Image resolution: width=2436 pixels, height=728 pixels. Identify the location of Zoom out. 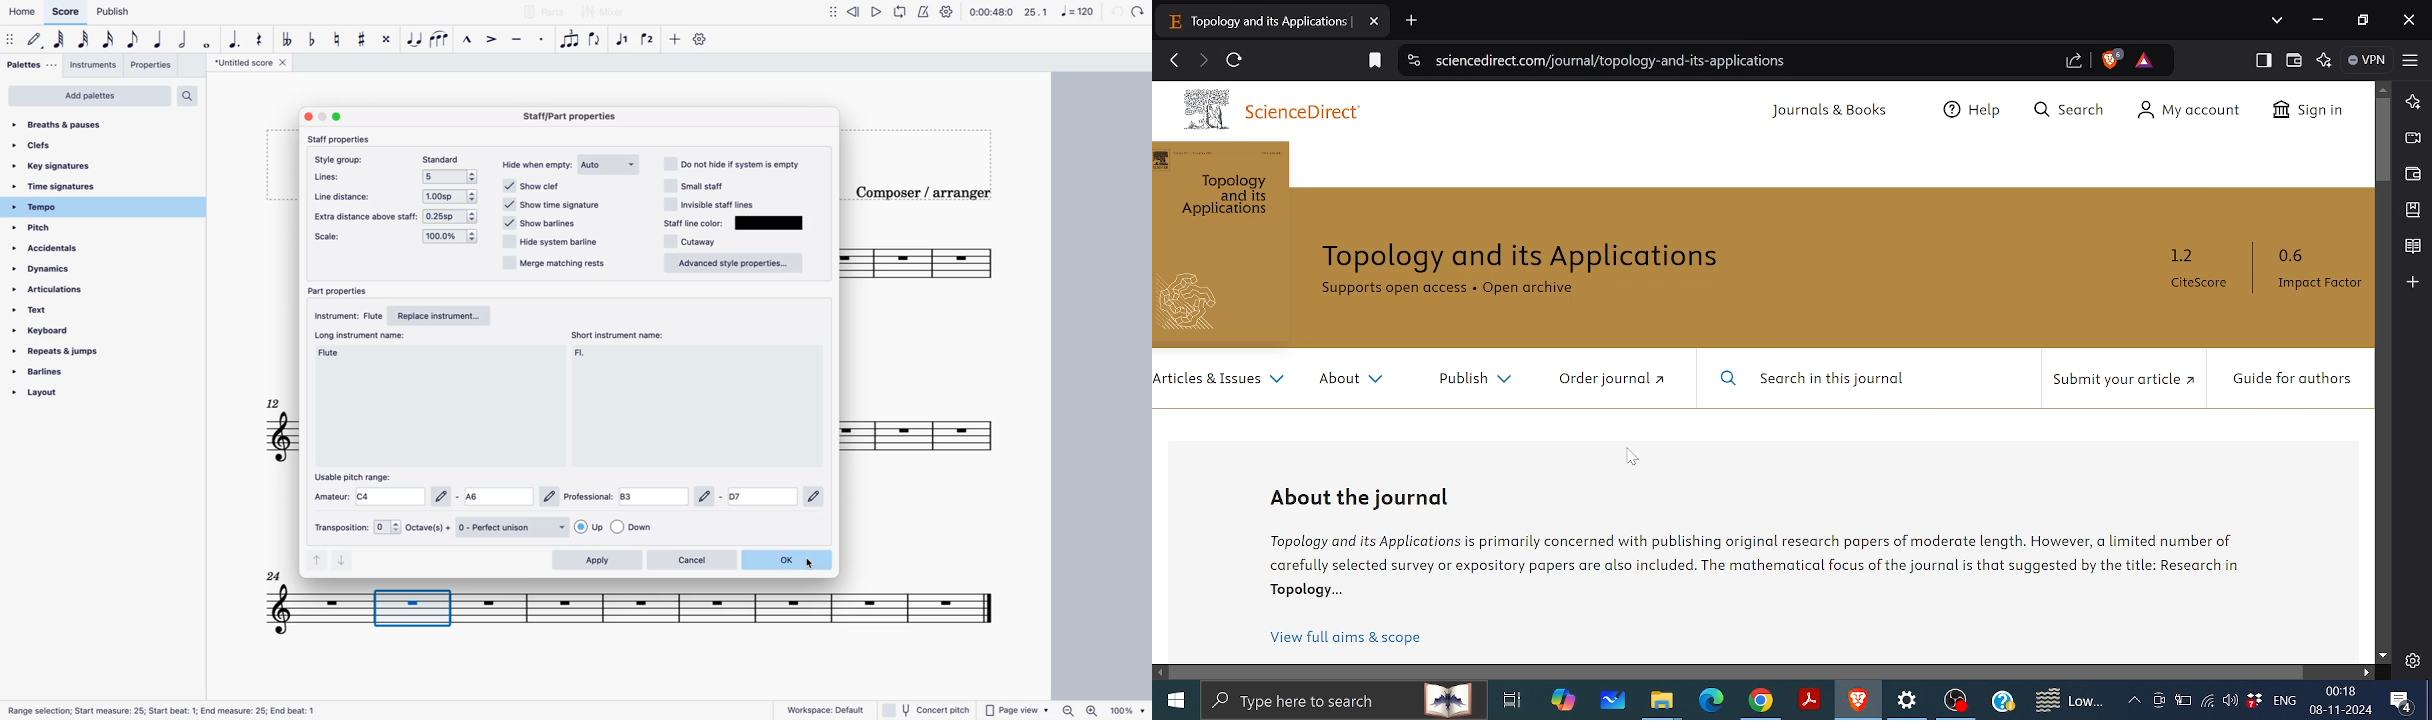
(1068, 710).